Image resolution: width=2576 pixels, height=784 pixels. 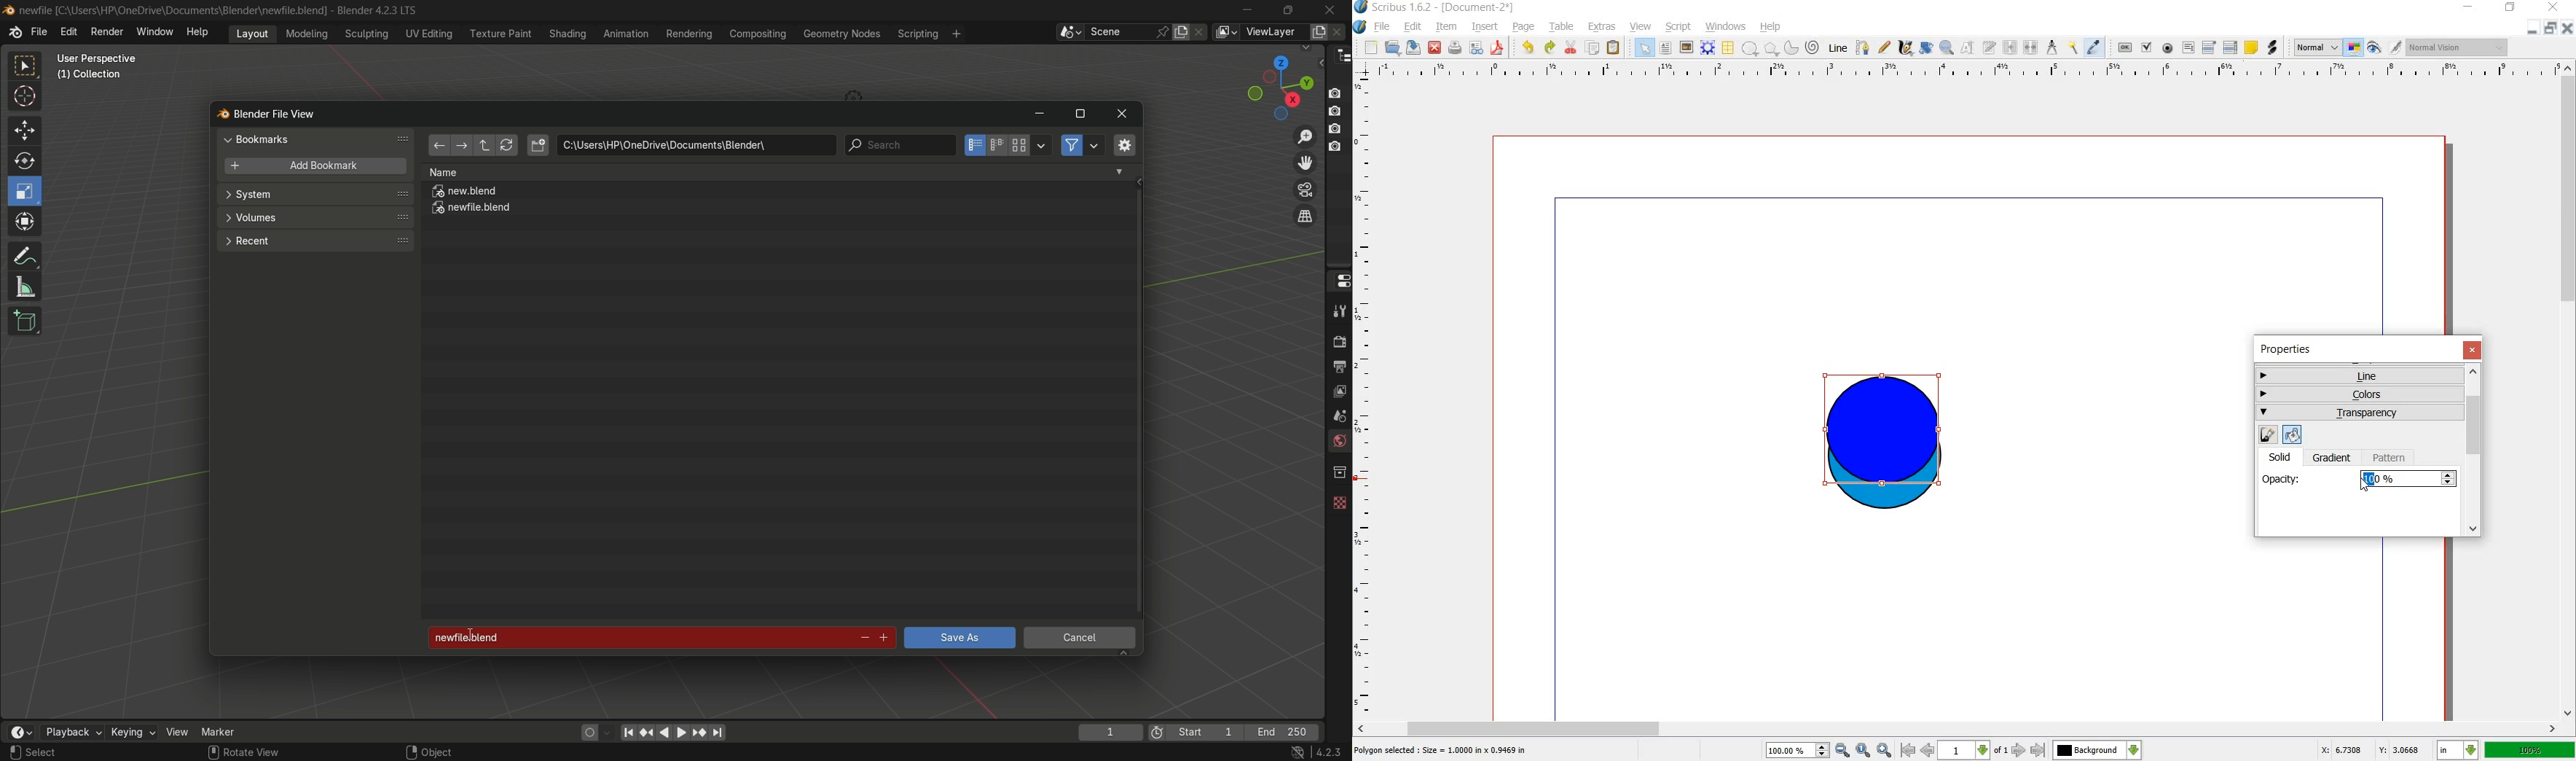 I want to click on minimize, so click(x=1248, y=10).